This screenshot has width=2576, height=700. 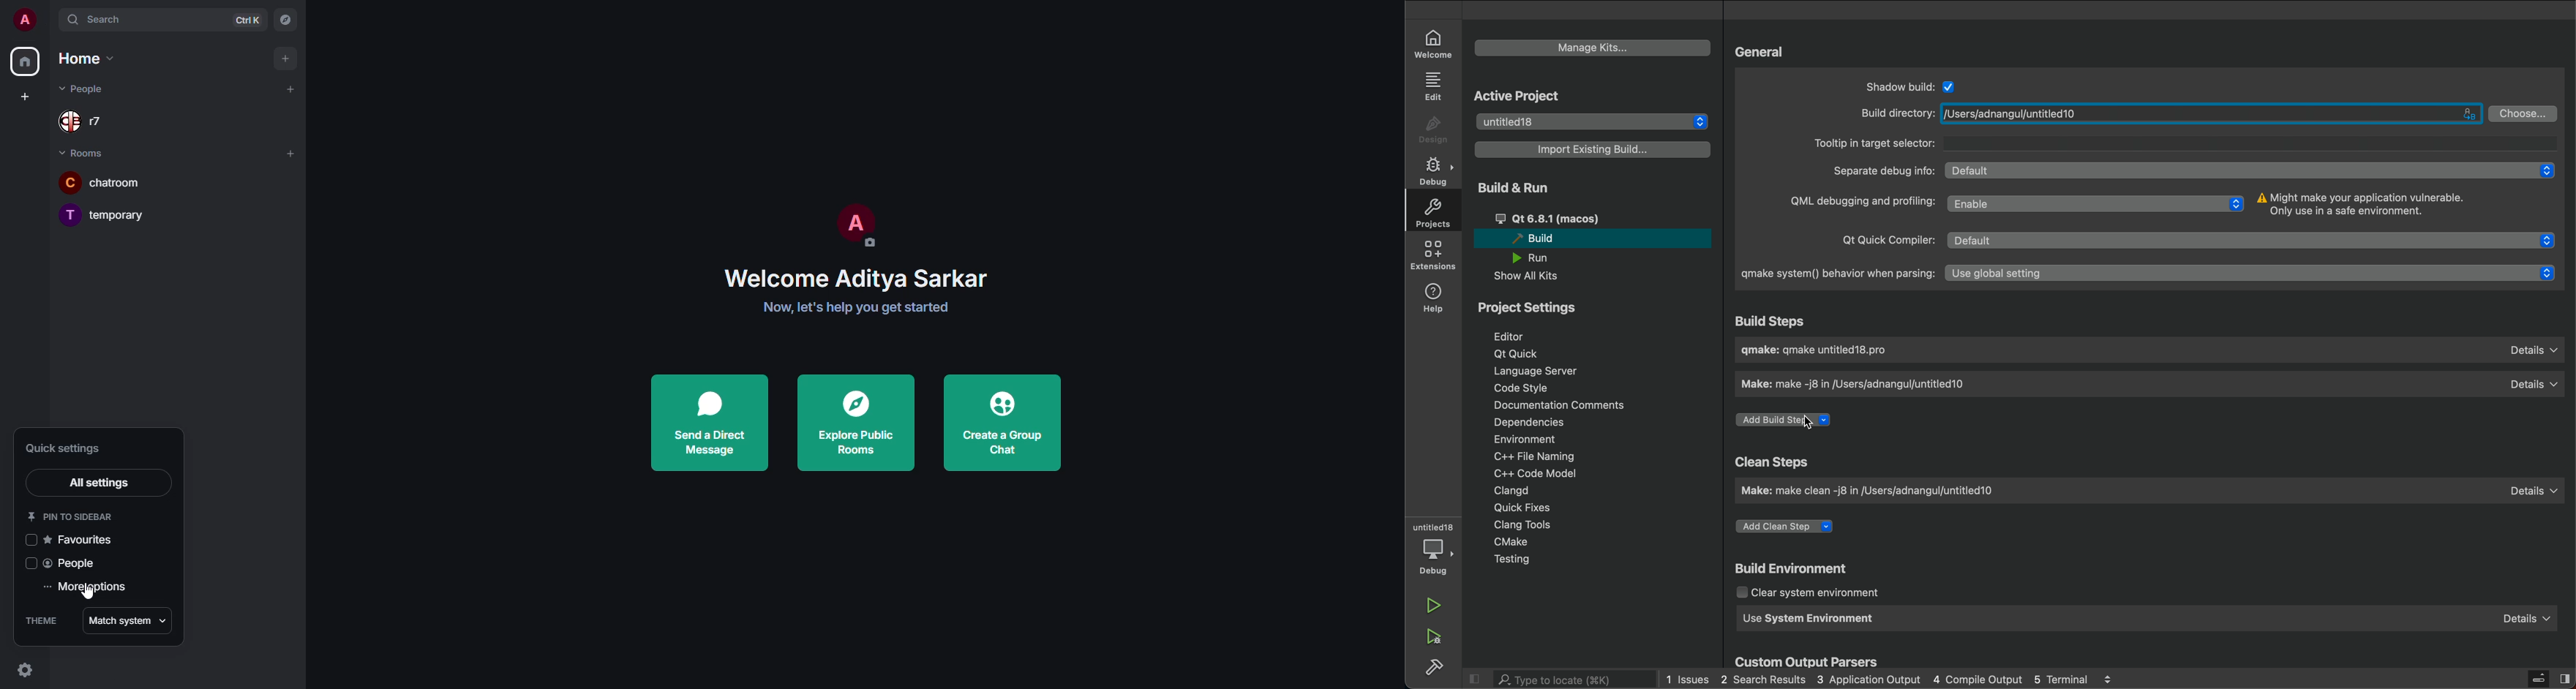 What do you see at coordinates (707, 423) in the screenshot?
I see `send direct message` at bounding box center [707, 423].